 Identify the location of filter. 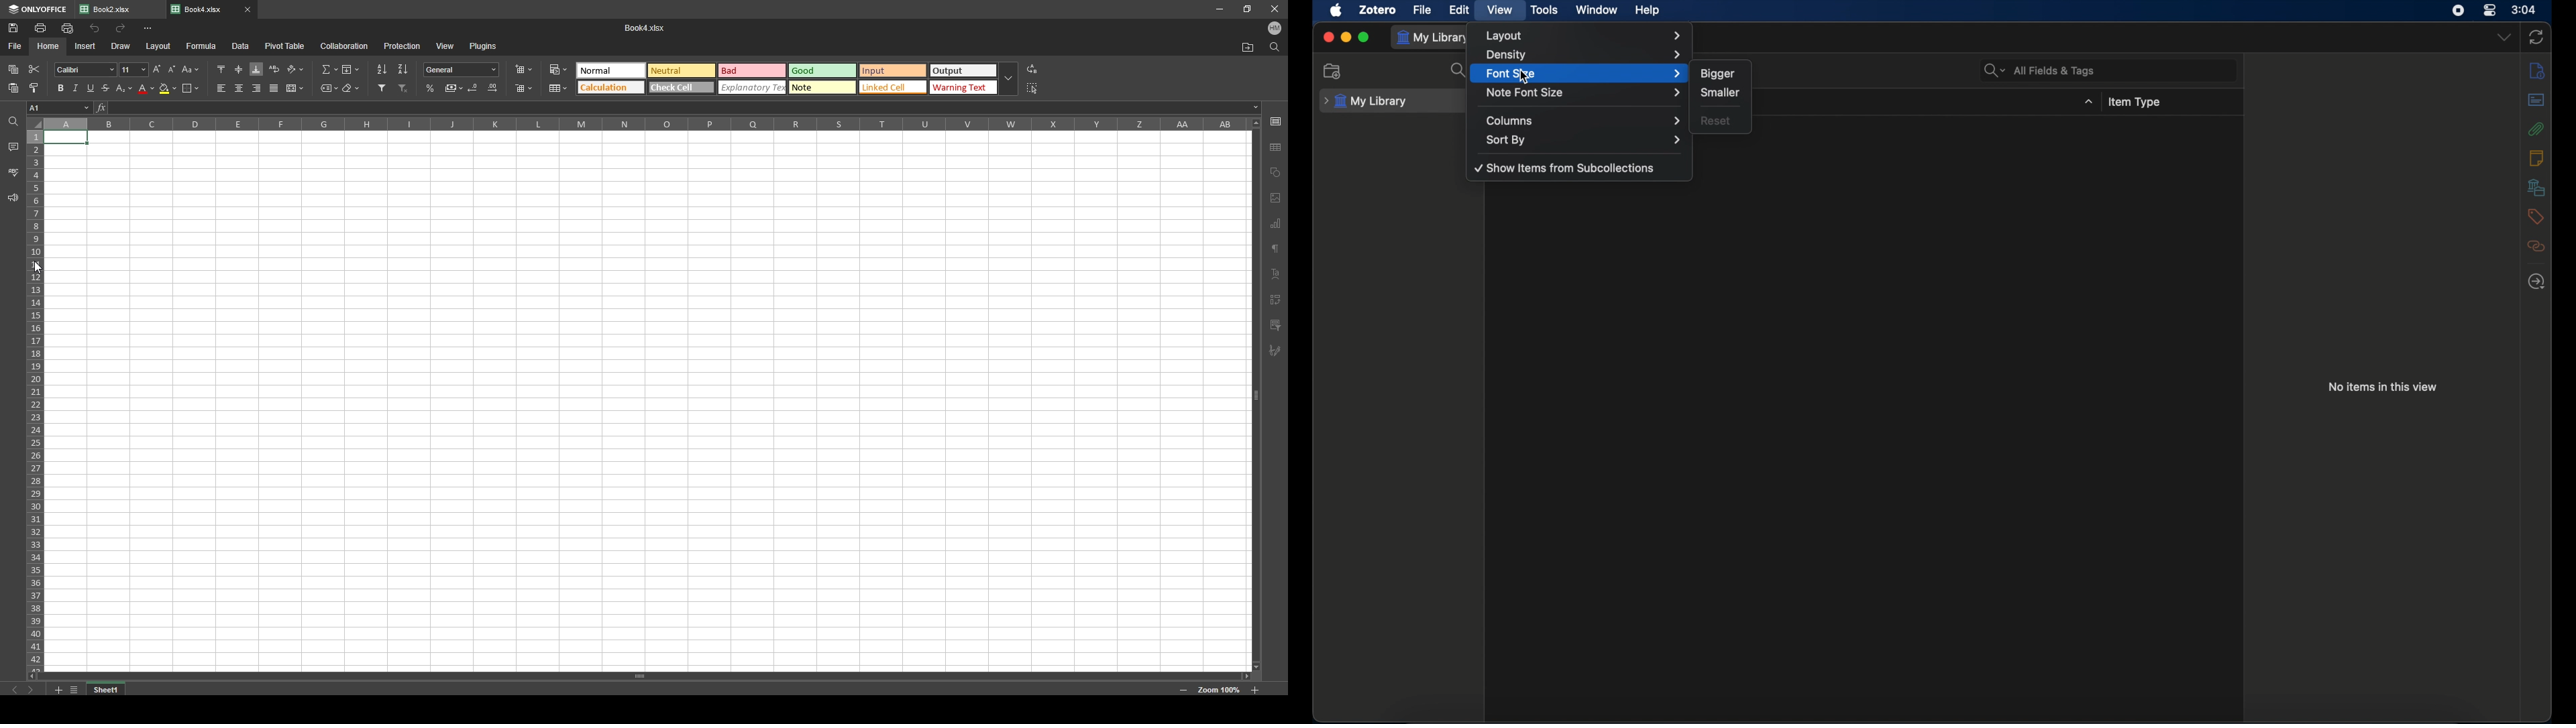
(381, 88).